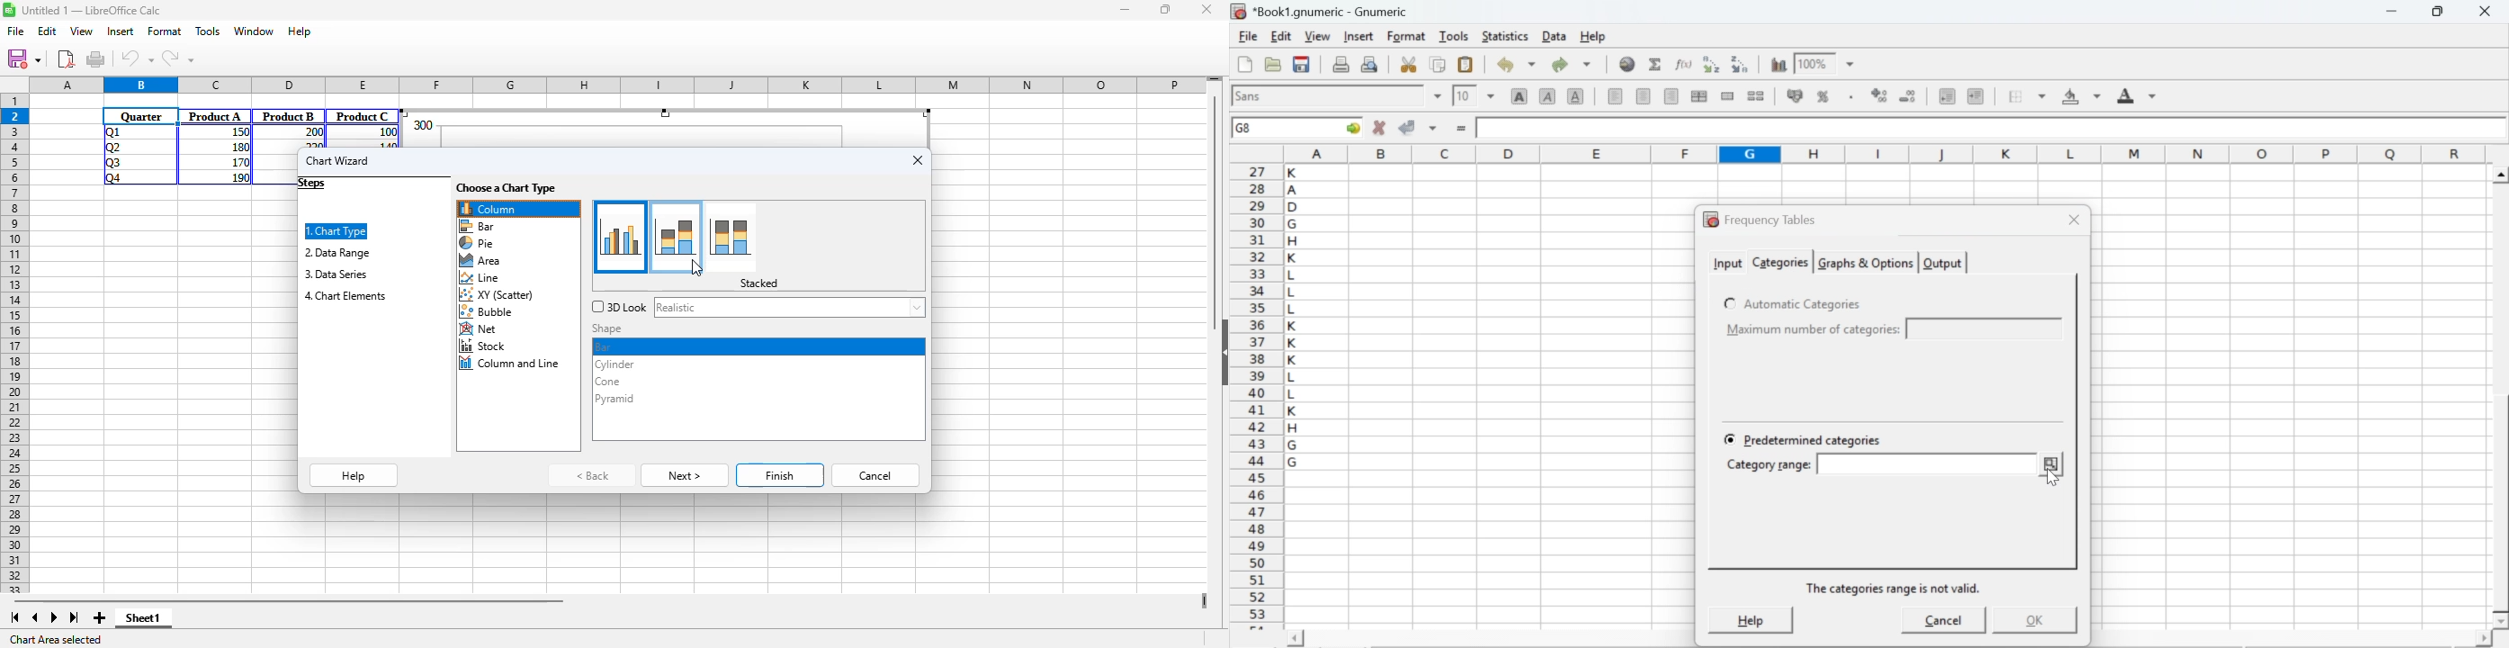  What do you see at coordinates (484, 346) in the screenshot?
I see `stock` at bounding box center [484, 346].